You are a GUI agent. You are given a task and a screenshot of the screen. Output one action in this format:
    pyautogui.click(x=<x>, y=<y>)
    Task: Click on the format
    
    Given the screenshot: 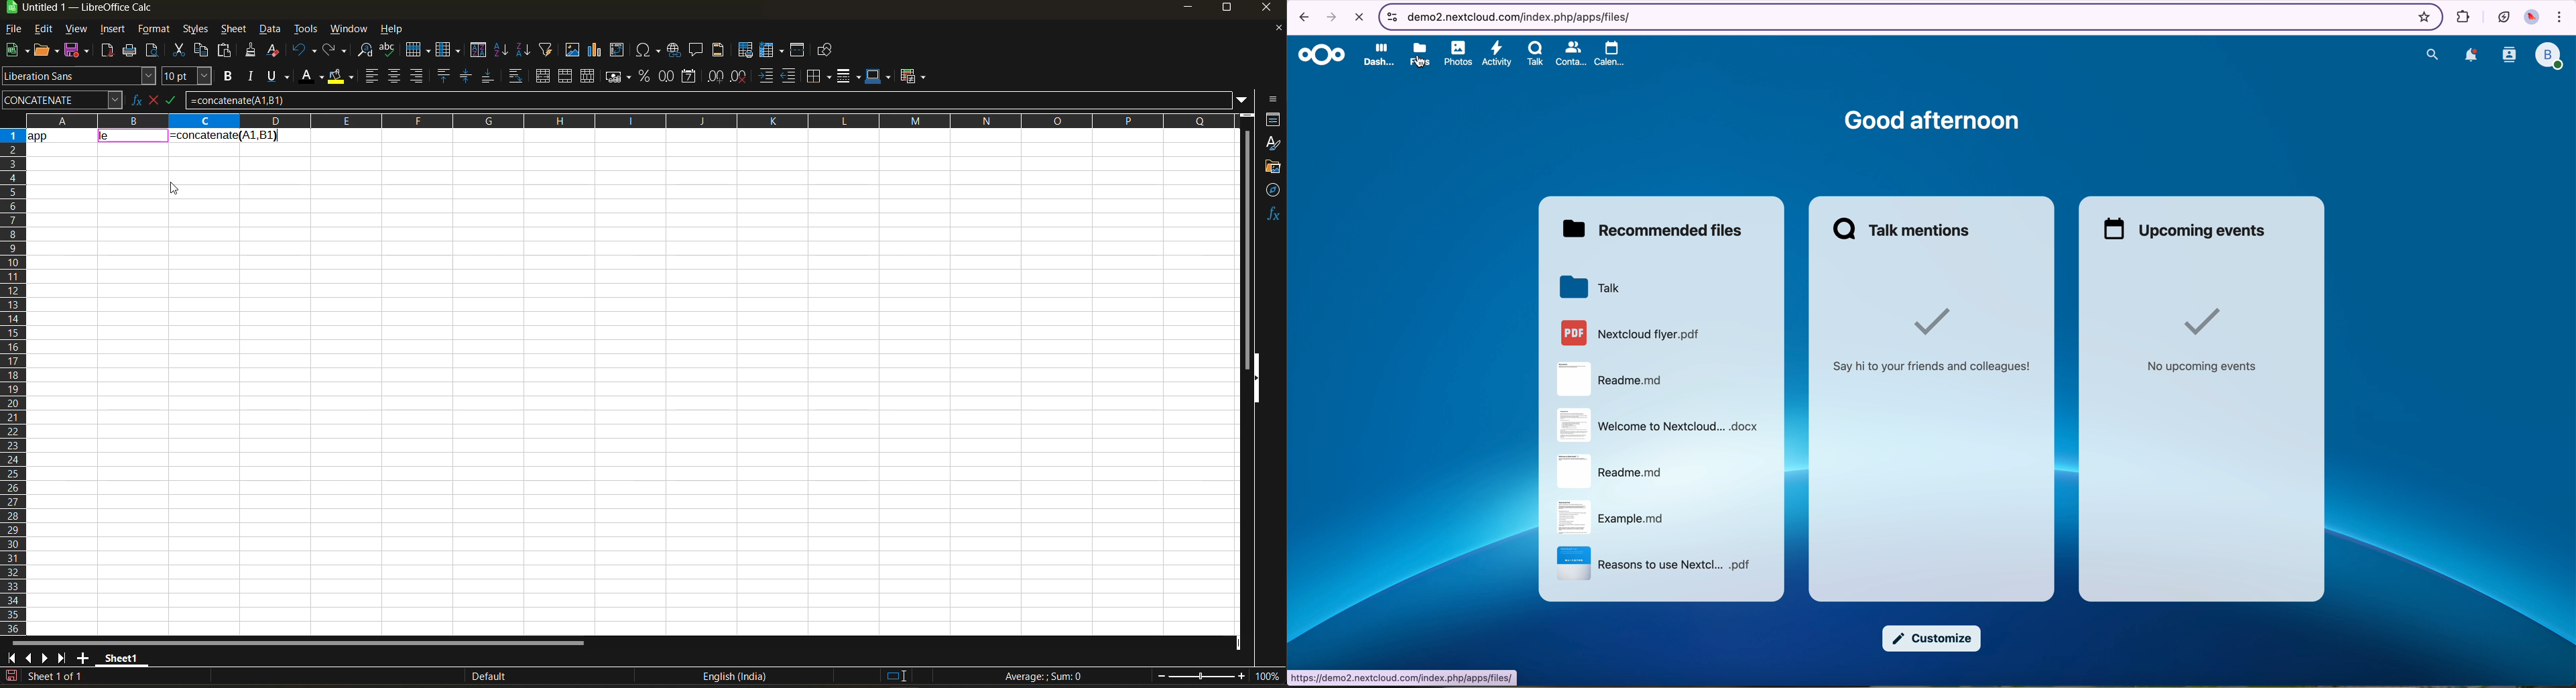 What is the action you would take?
    pyautogui.click(x=155, y=31)
    